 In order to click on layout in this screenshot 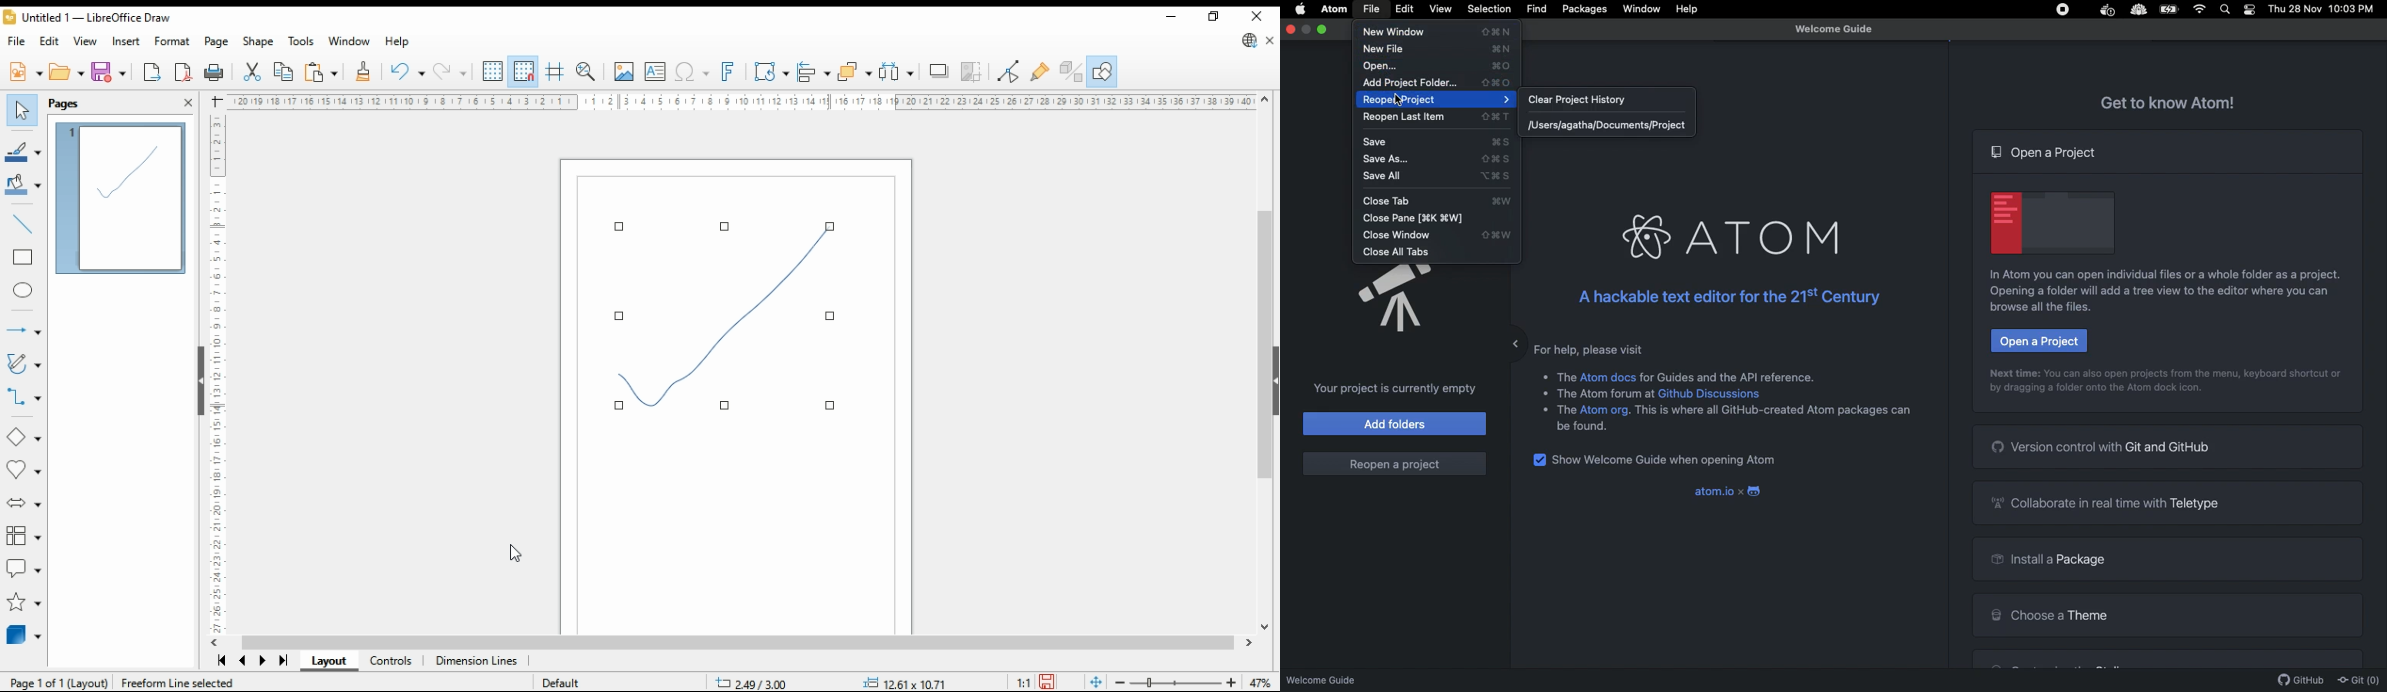, I will do `click(329, 660)`.